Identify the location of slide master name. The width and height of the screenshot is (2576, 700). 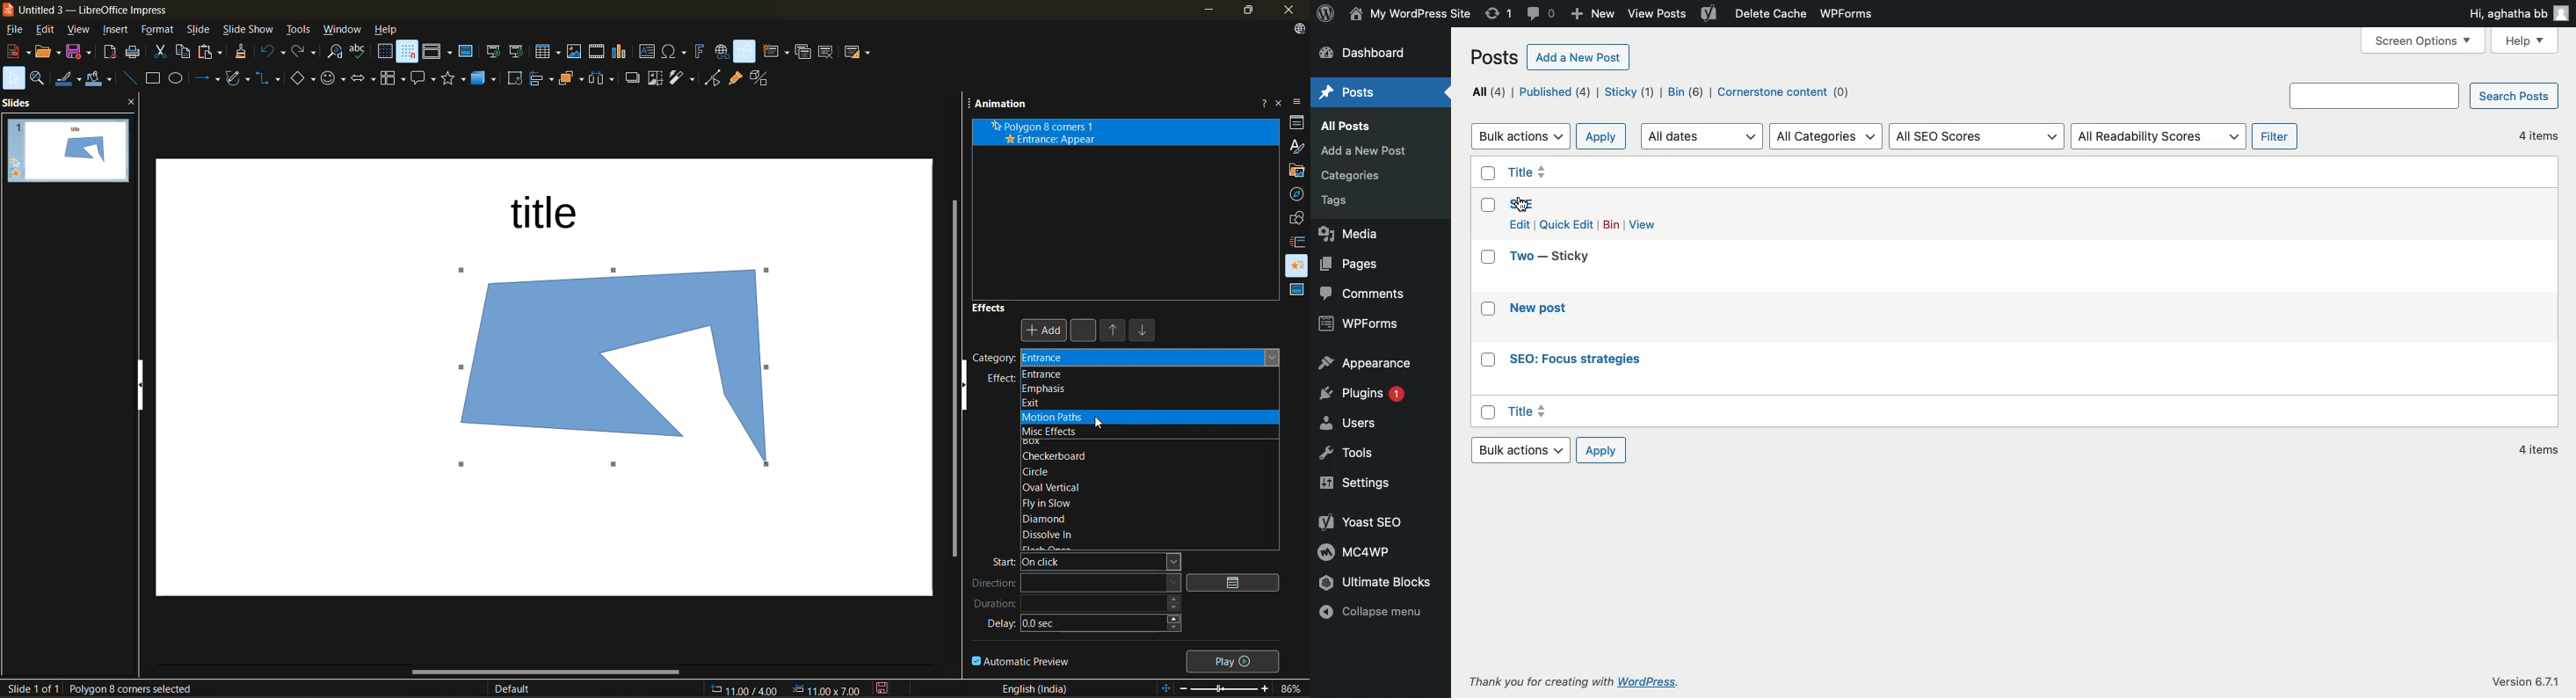
(519, 690).